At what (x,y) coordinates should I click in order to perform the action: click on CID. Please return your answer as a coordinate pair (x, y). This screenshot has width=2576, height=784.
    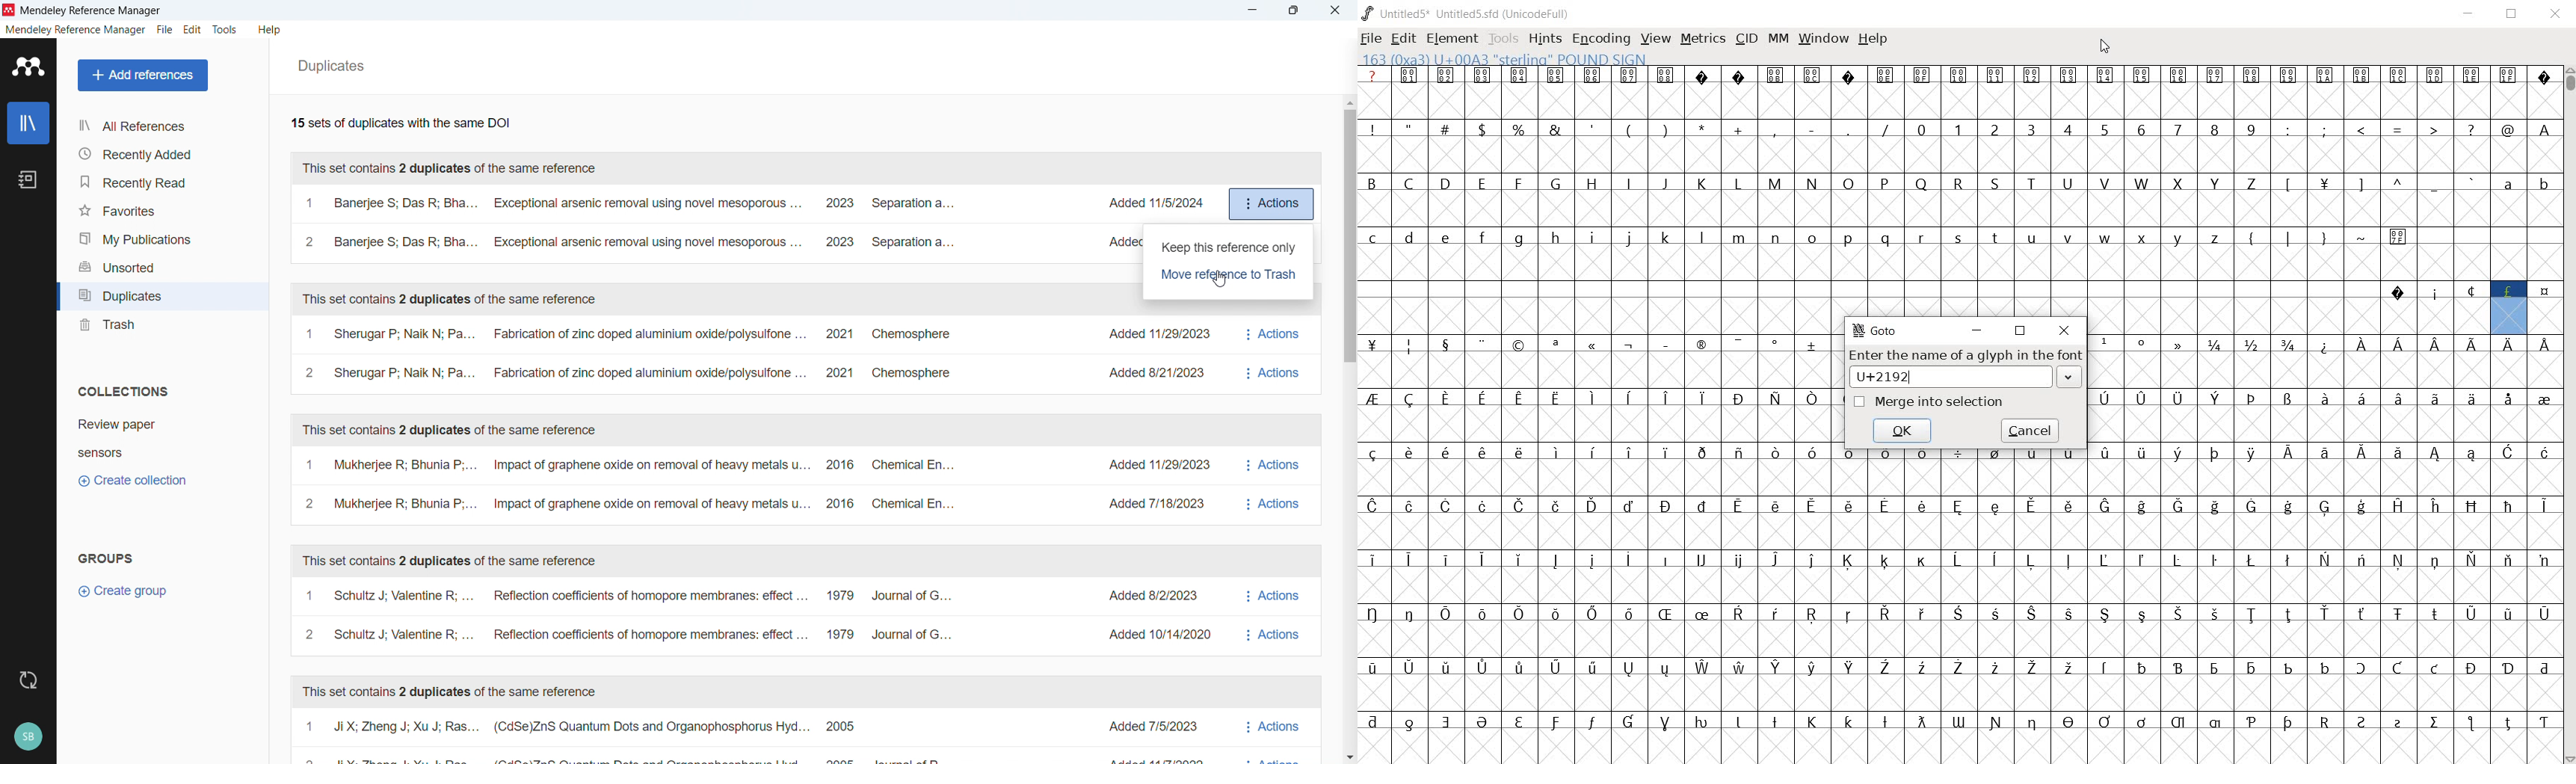
    Looking at the image, I should click on (1746, 39).